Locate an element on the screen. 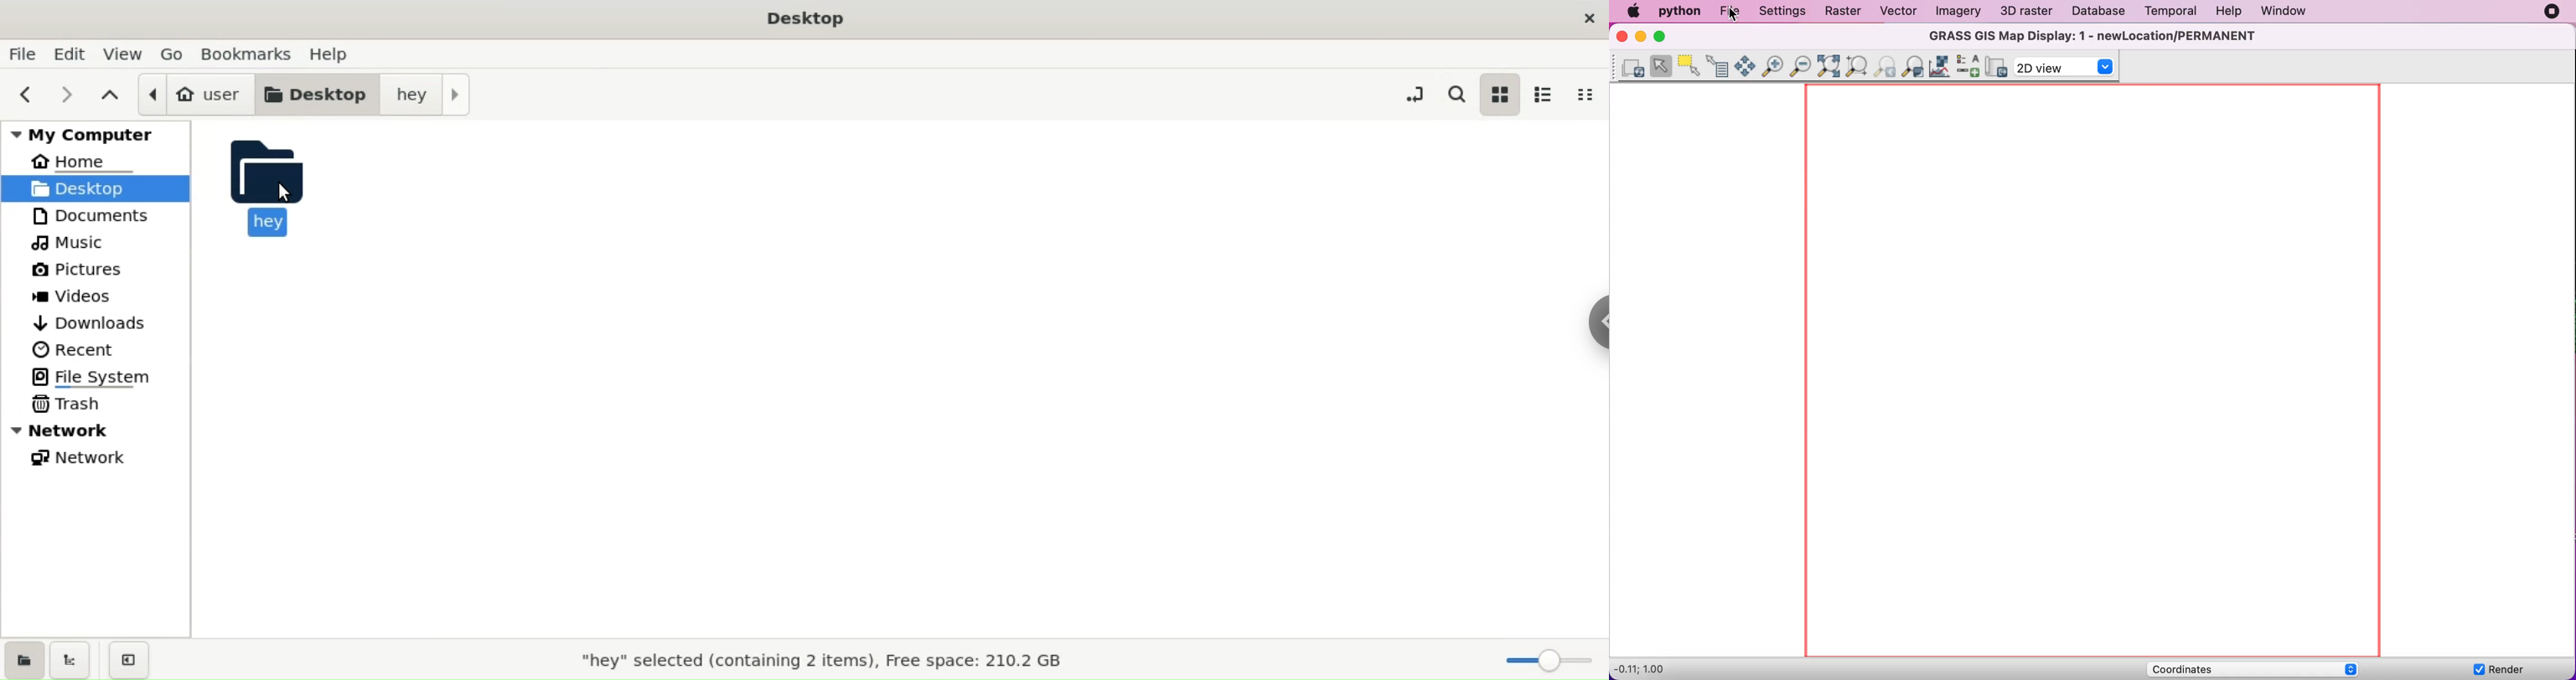 This screenshot has width=2576, height=700. pan is located at coordinates (1745, 66).